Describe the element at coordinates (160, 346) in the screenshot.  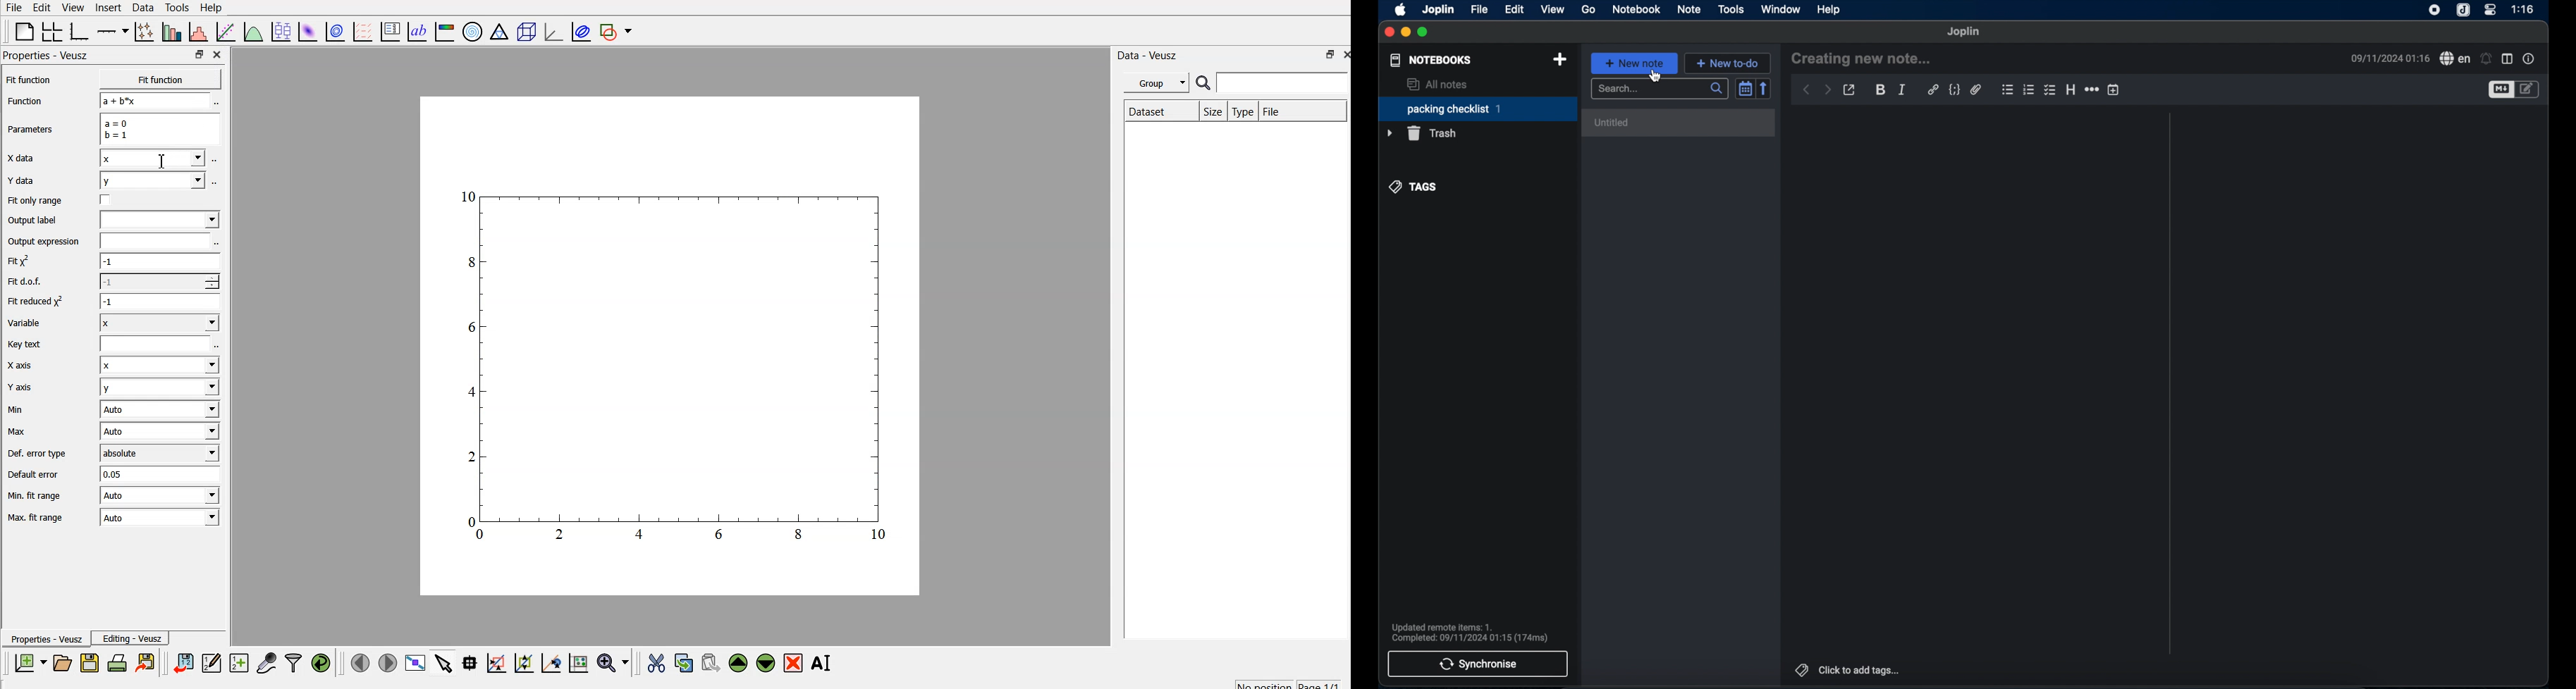
I see `entry text` at that location.